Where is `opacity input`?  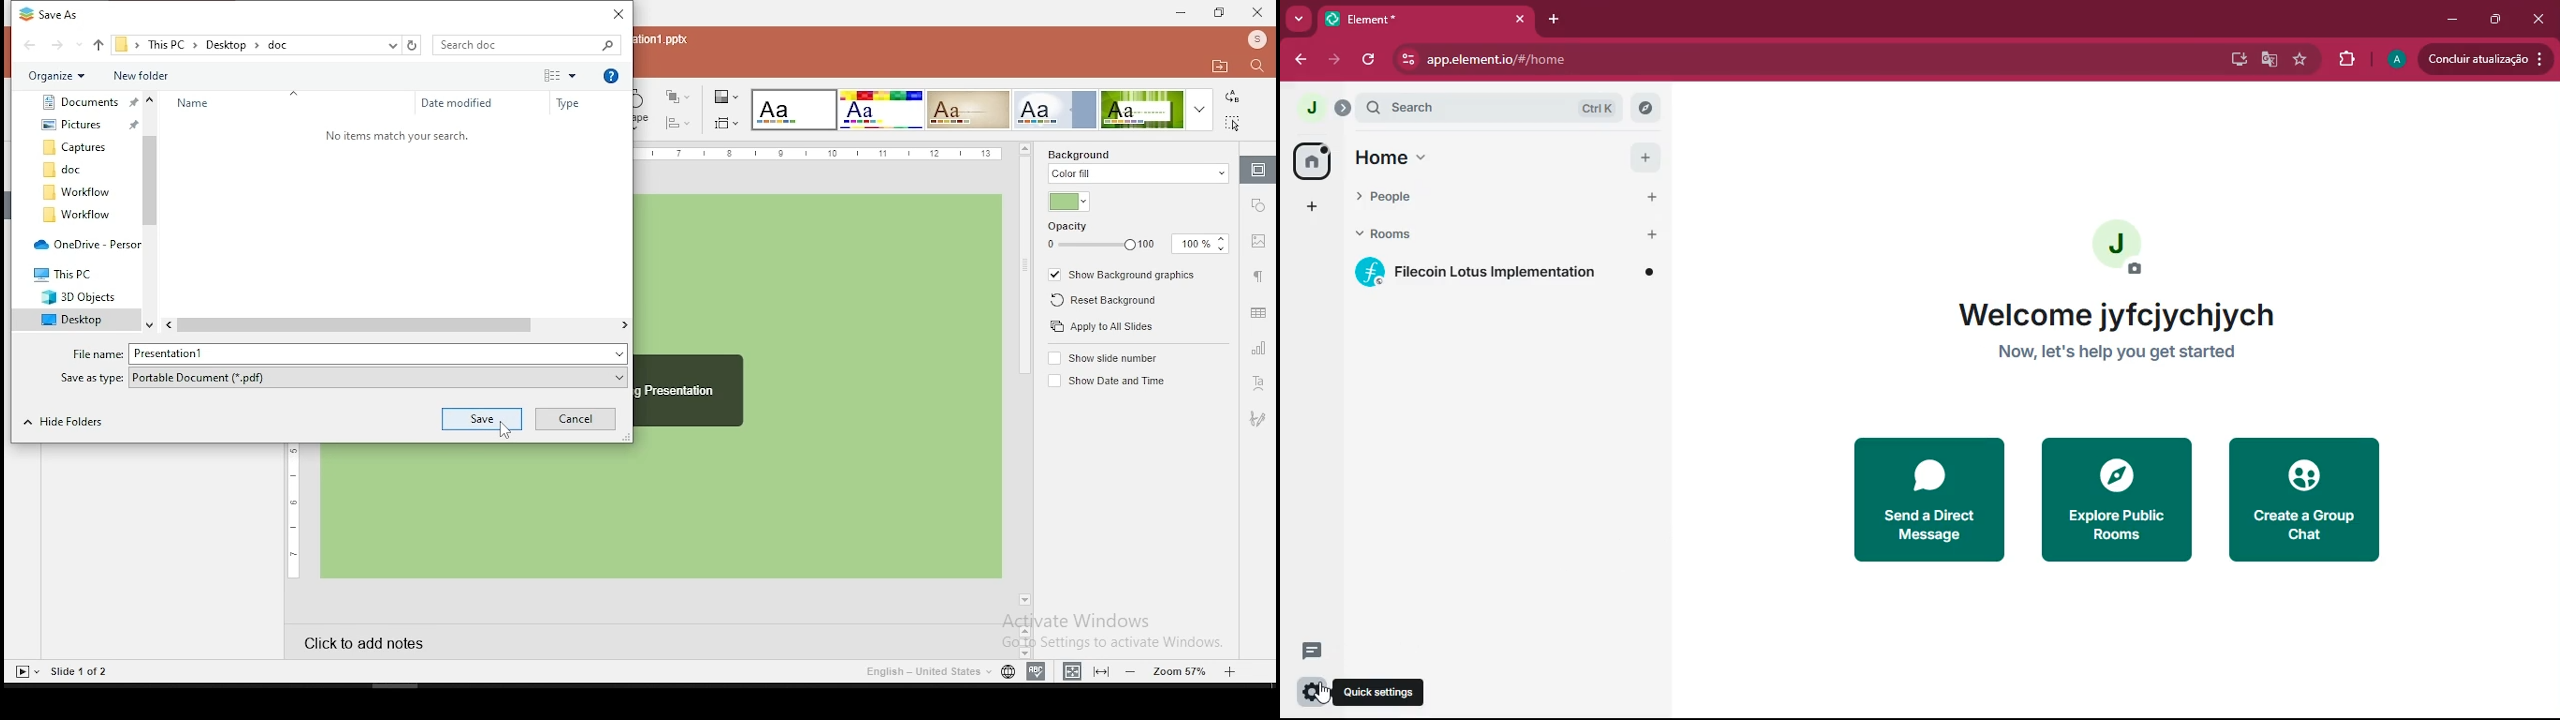 opacity input is located at coordinates (1201, 245).